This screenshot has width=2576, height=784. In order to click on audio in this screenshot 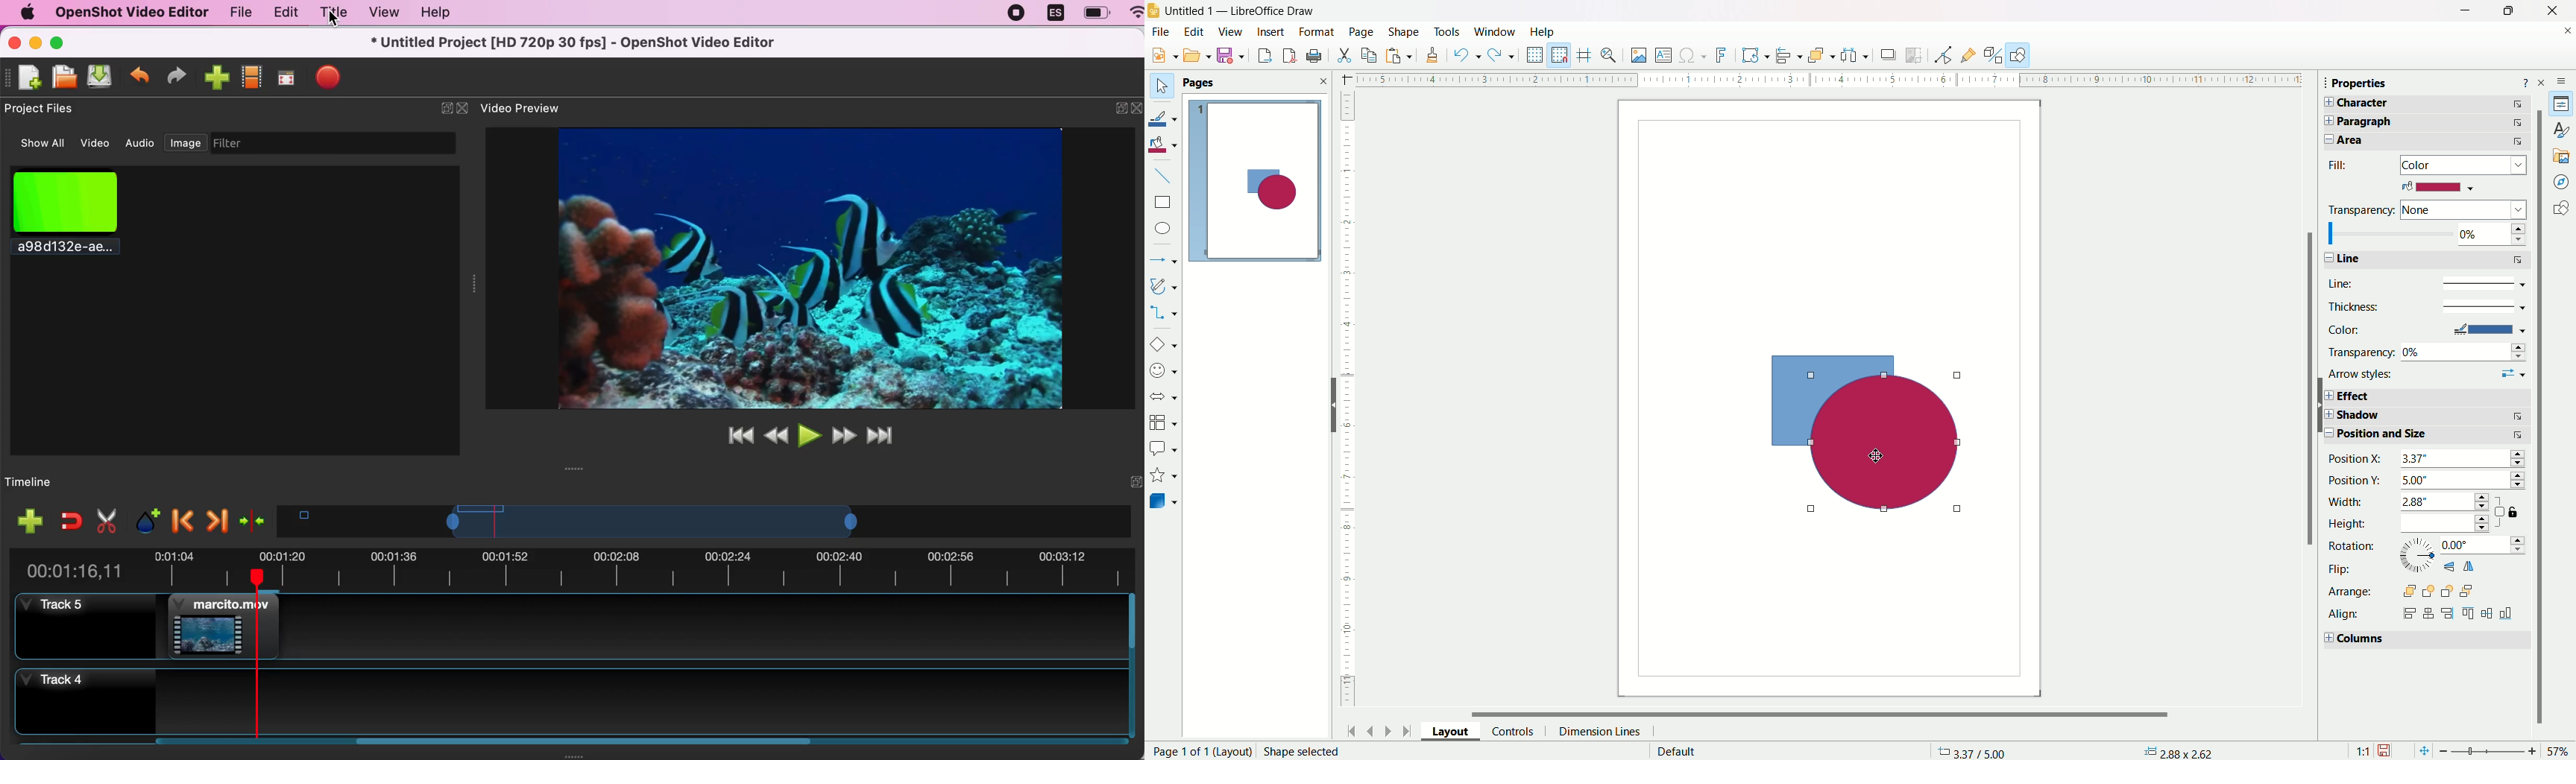, I will do `click(141, 143)`.